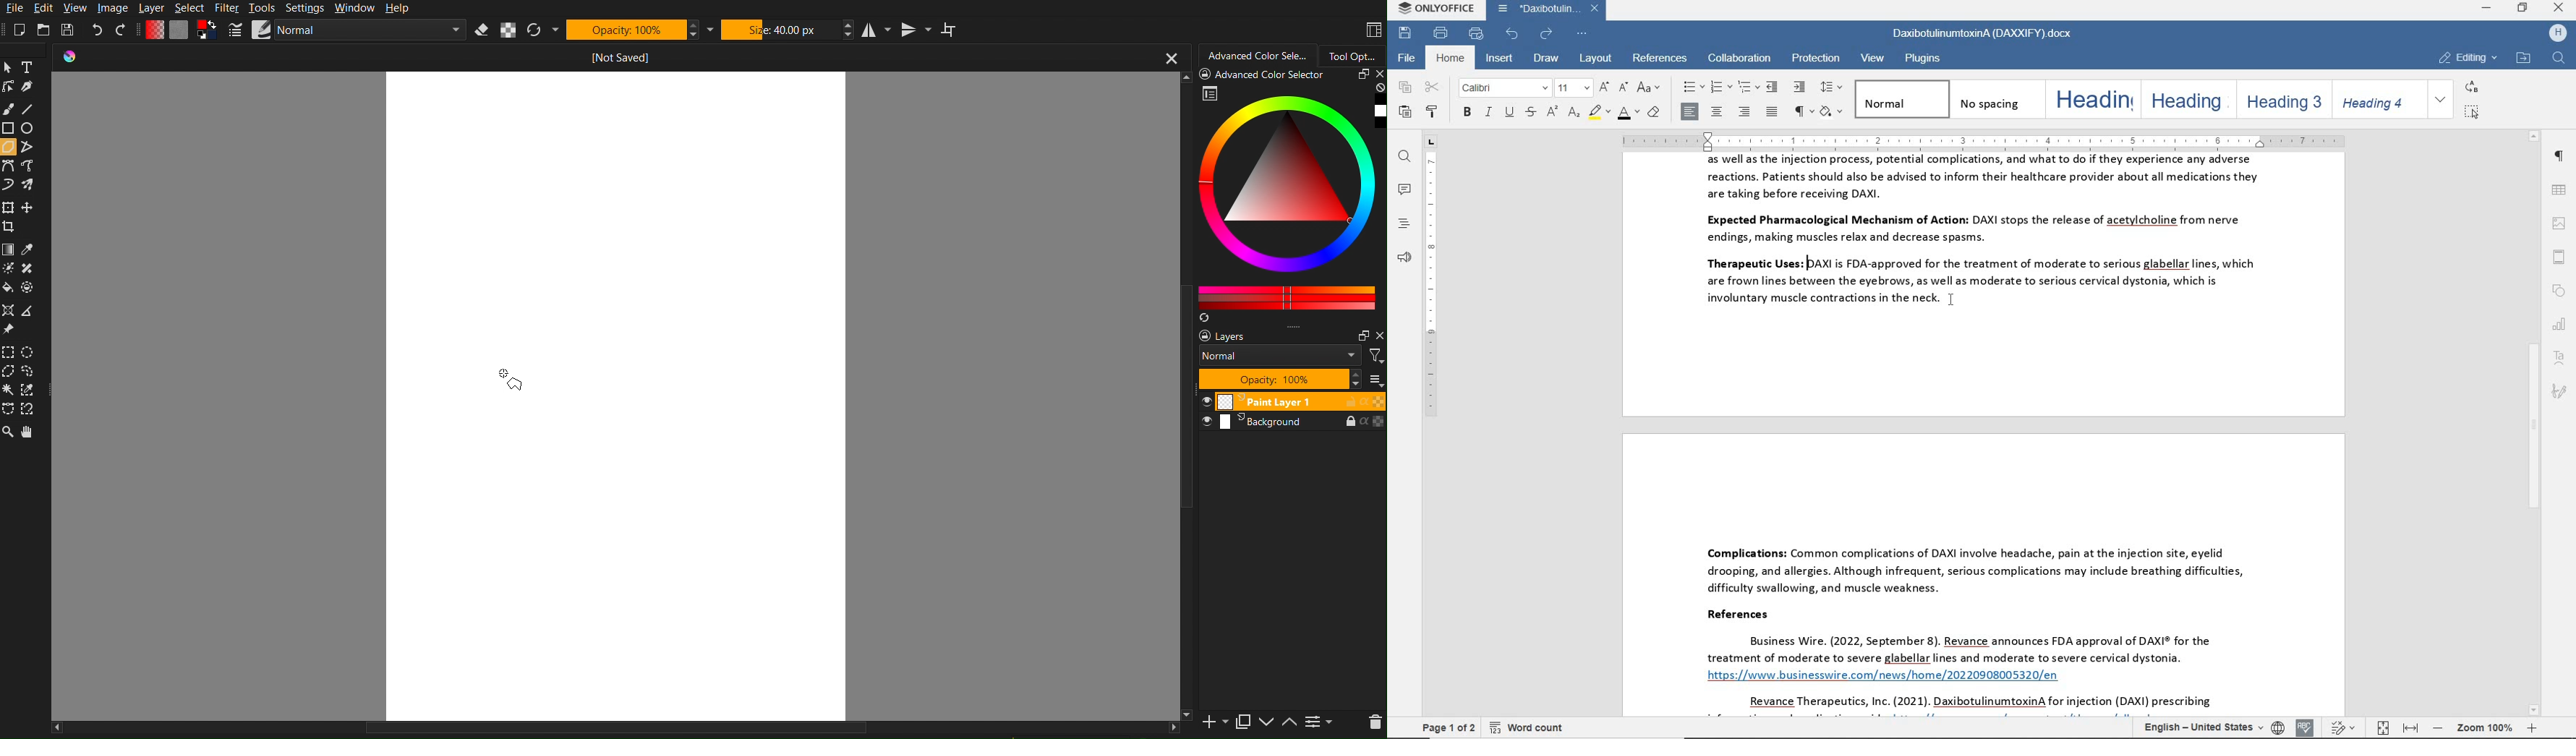 The width and height of the screenshot is (2576, 756). Describe the element at coordinates (625, 30) in the screenshot. I see `opacity: 100%` at that location.